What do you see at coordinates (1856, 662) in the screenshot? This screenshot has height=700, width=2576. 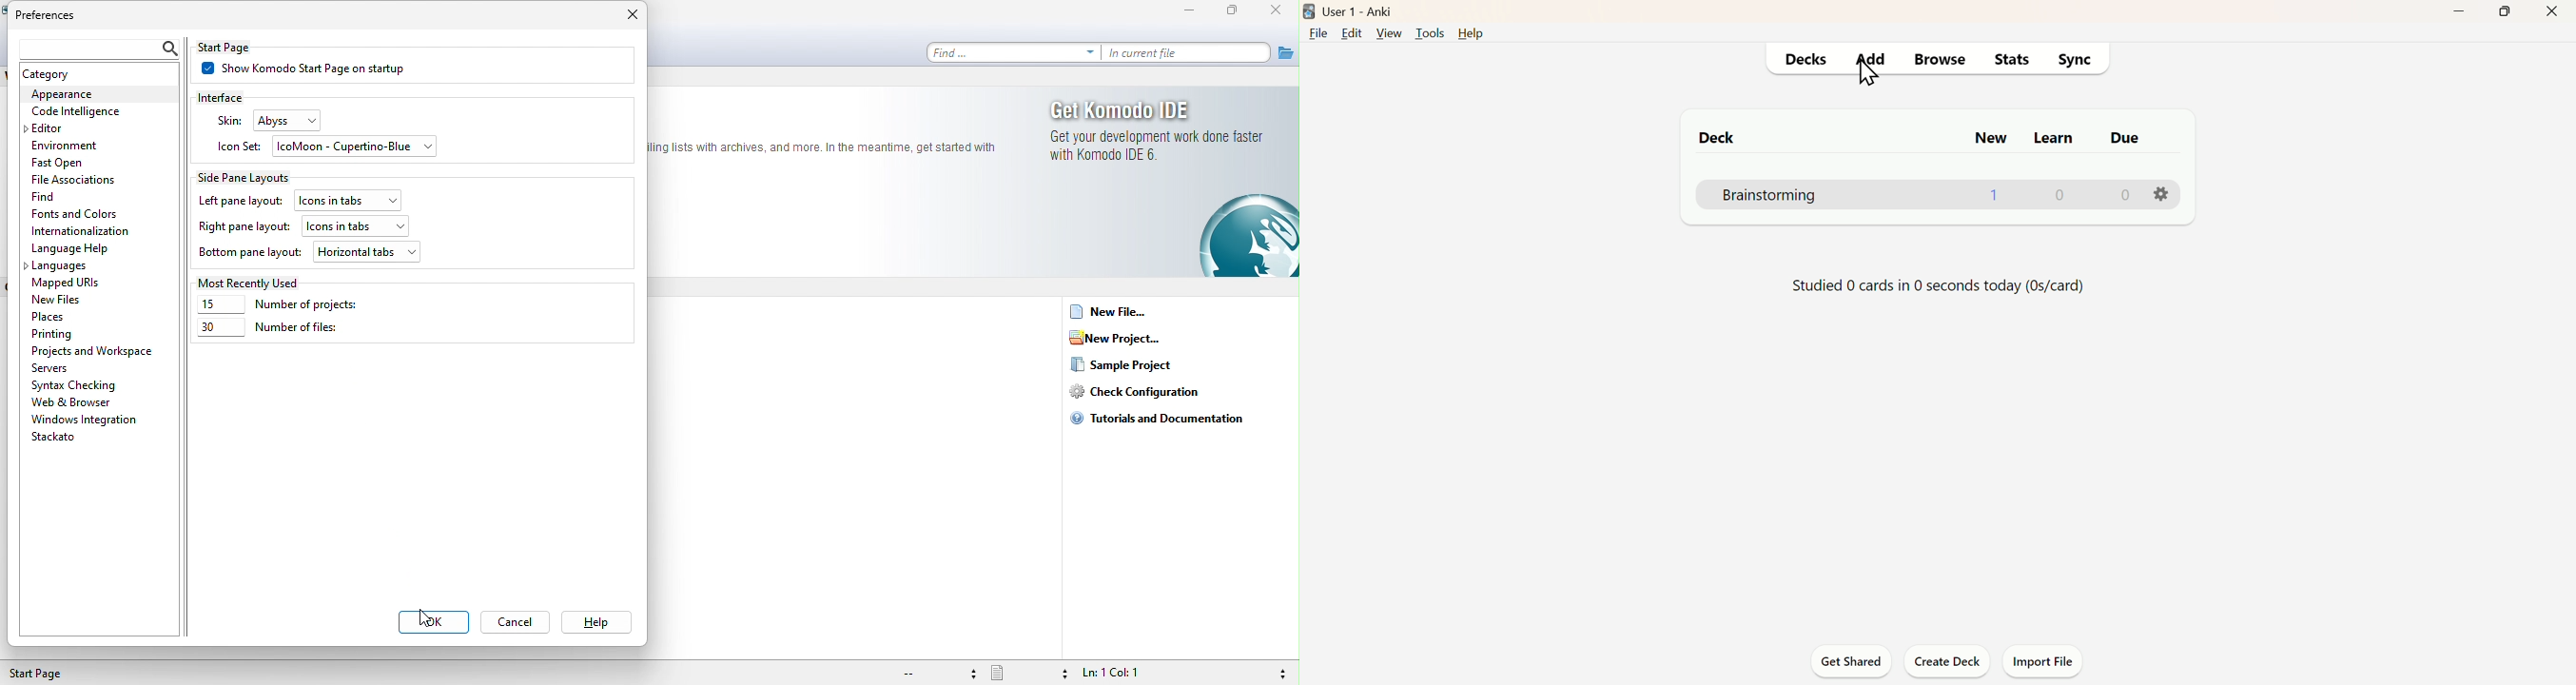 I see `Get Shared` at bounding box center [1856, 662].